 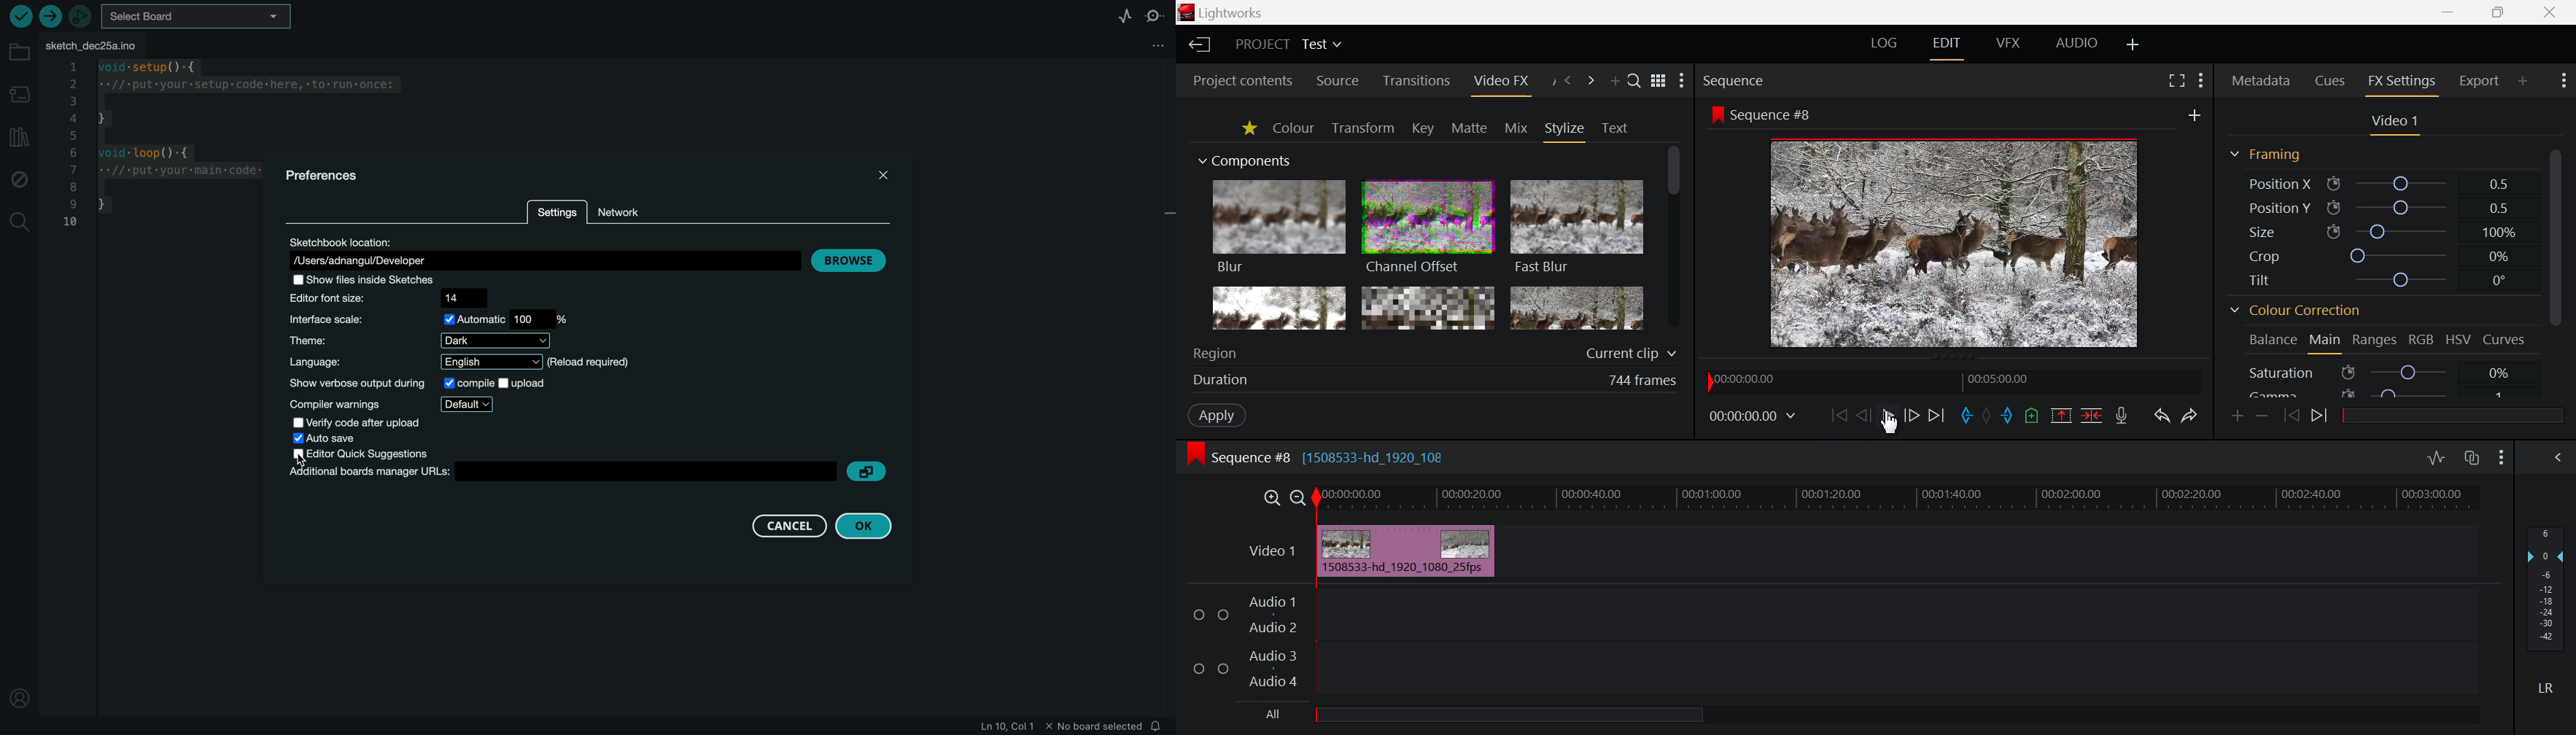 What do you see at coordinates (2188, 417) in the screenshot?
I see `Redo` at bounding box center [2188, 417].